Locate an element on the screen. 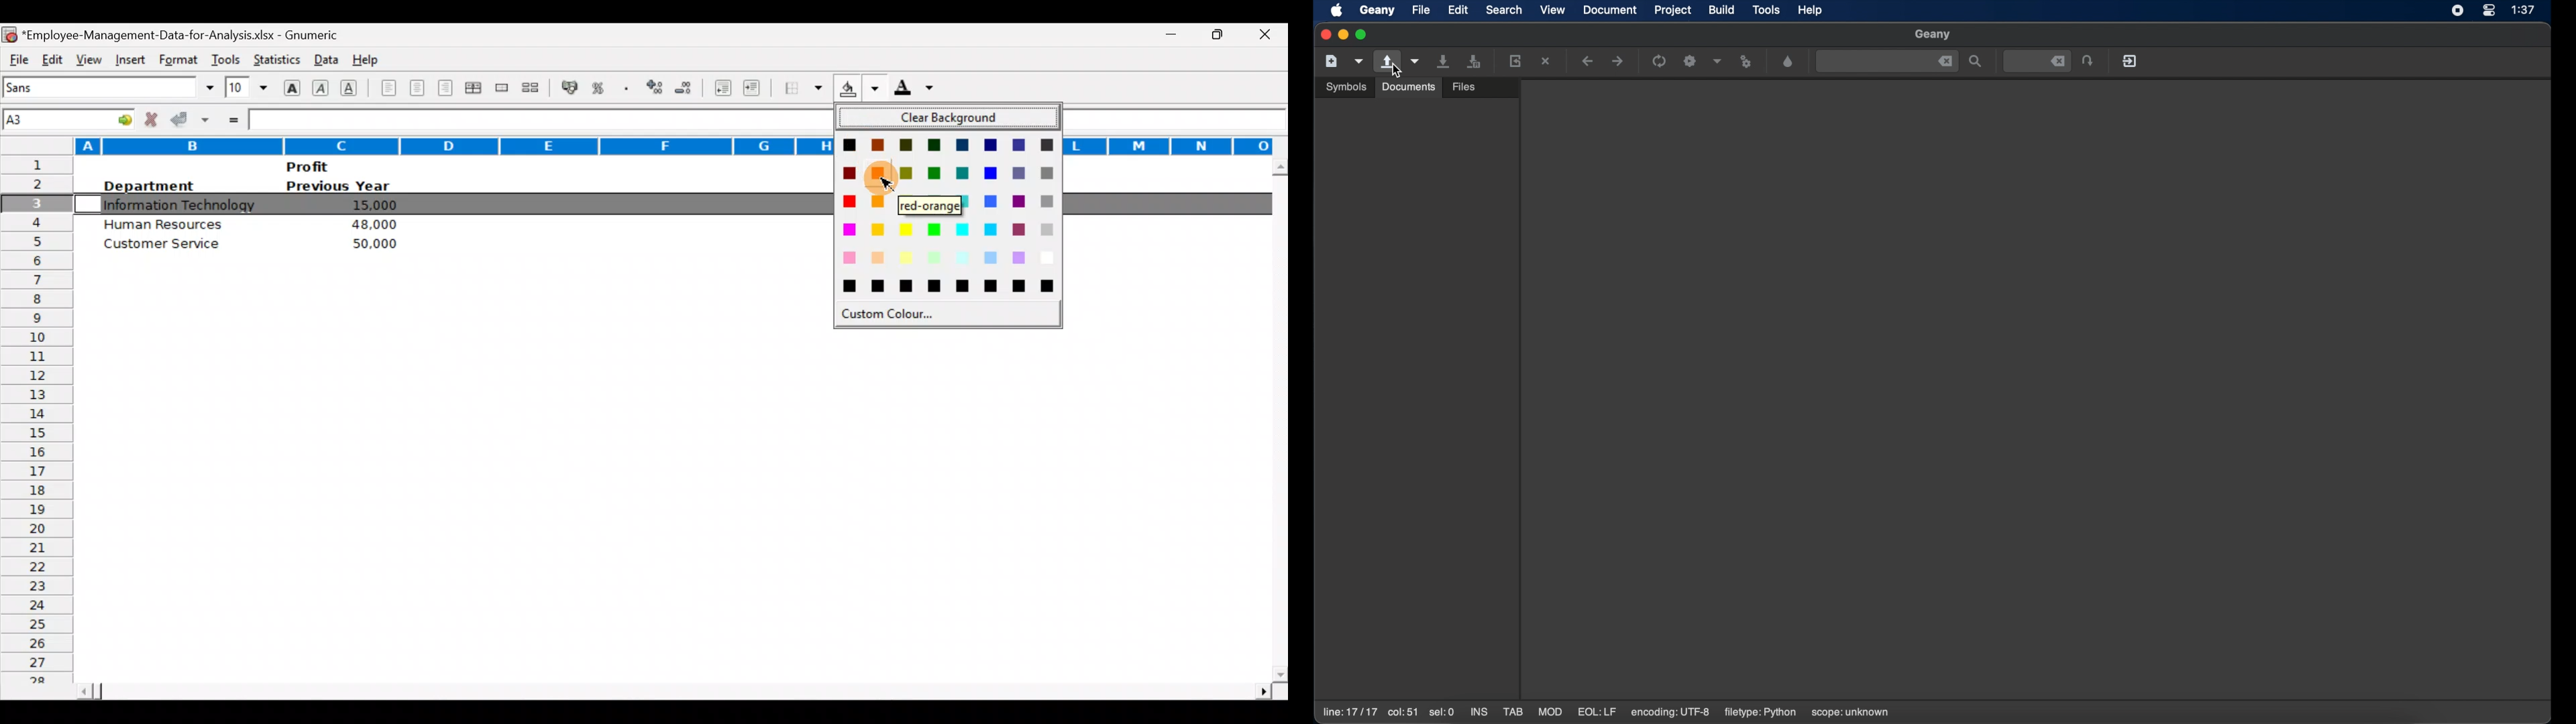 The image size is (2576, 728). create file from template is located at coordinates (1359, 61).